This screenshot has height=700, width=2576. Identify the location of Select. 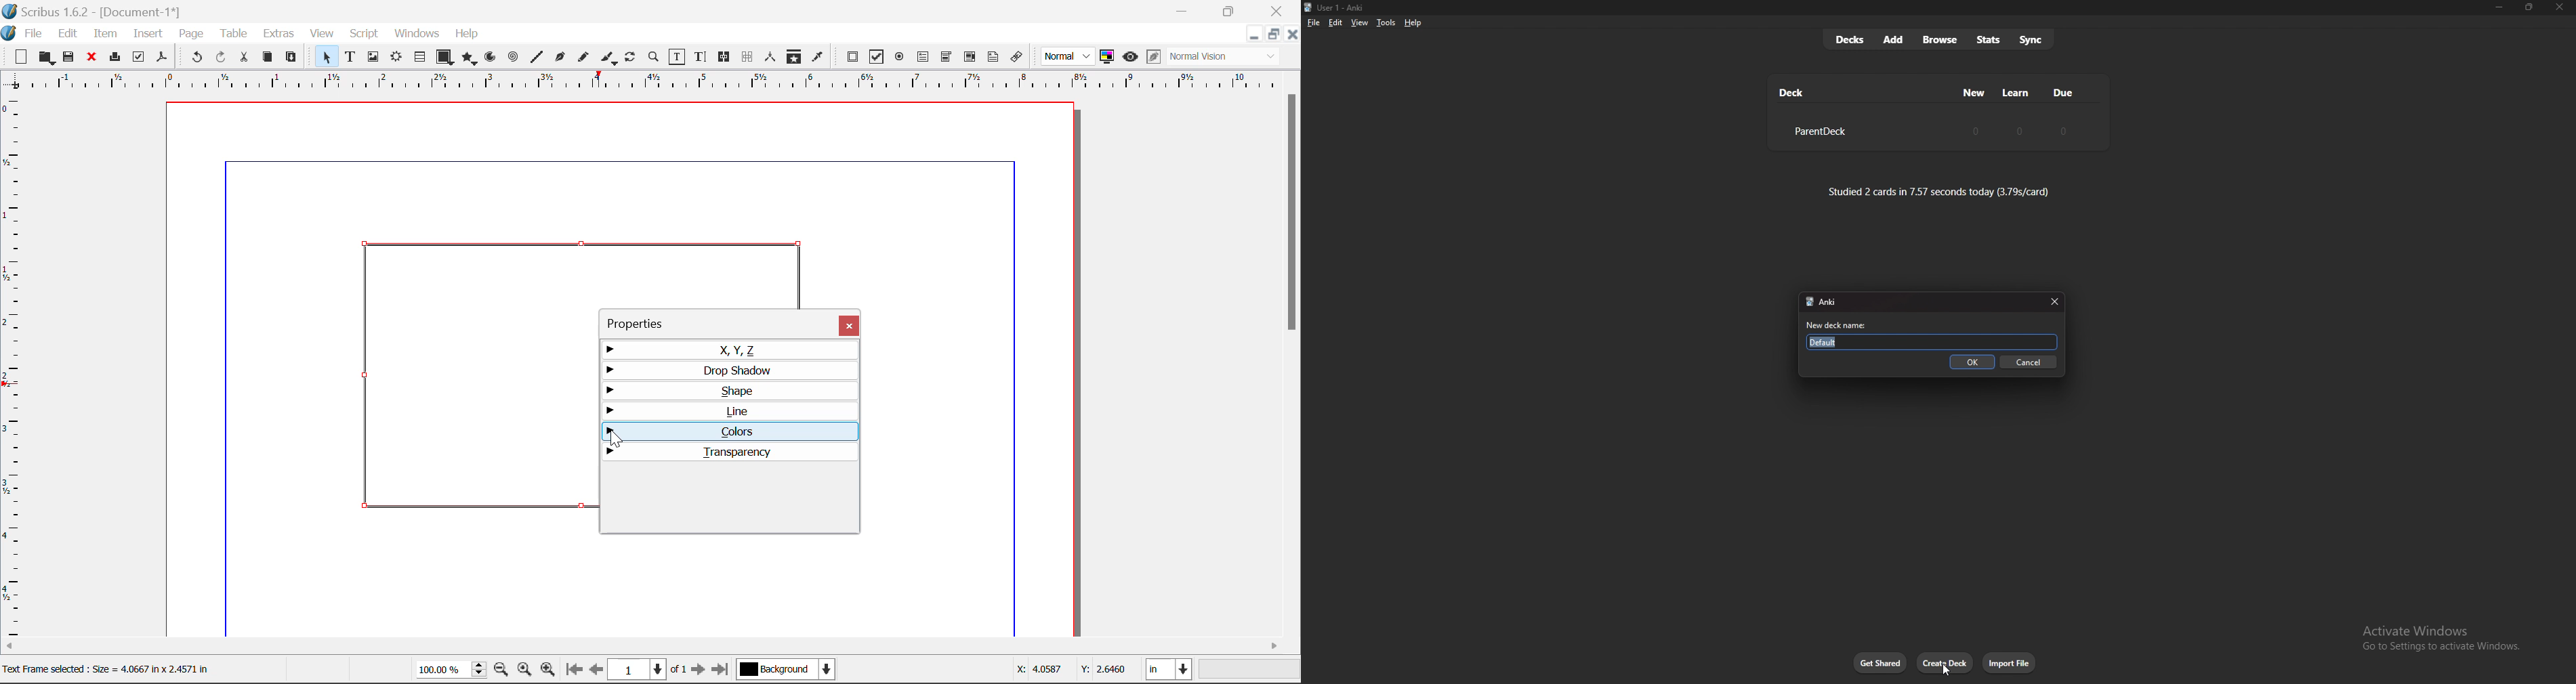
(324, 56).